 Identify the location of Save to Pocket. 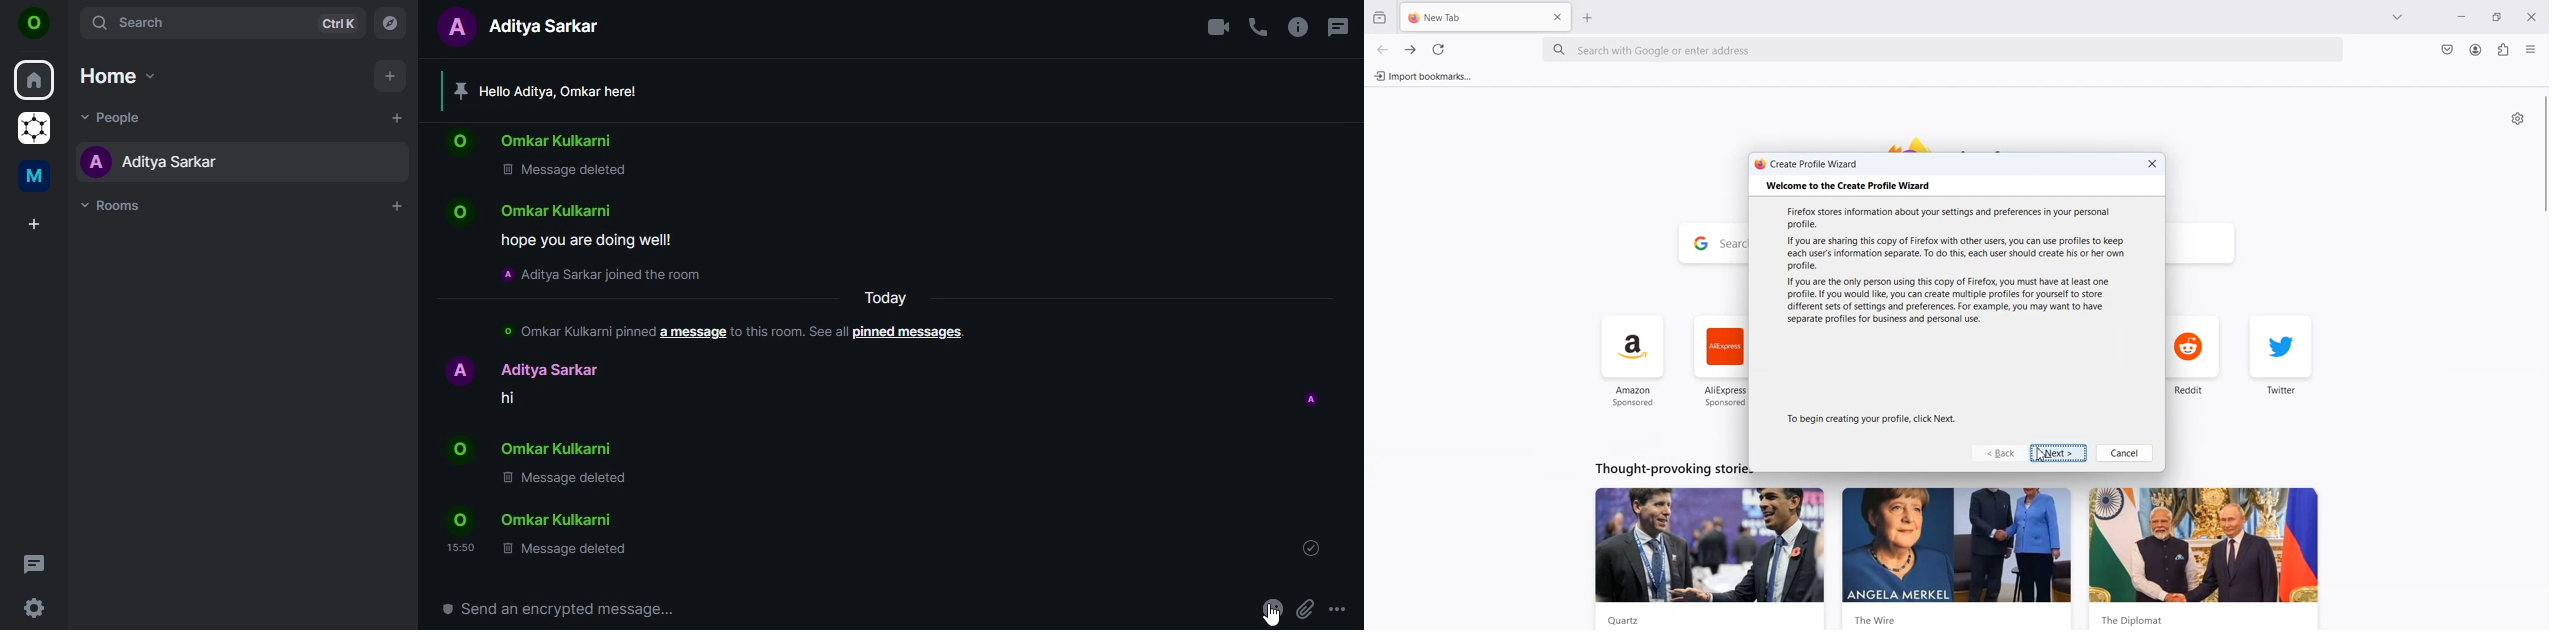
(2447, 49).